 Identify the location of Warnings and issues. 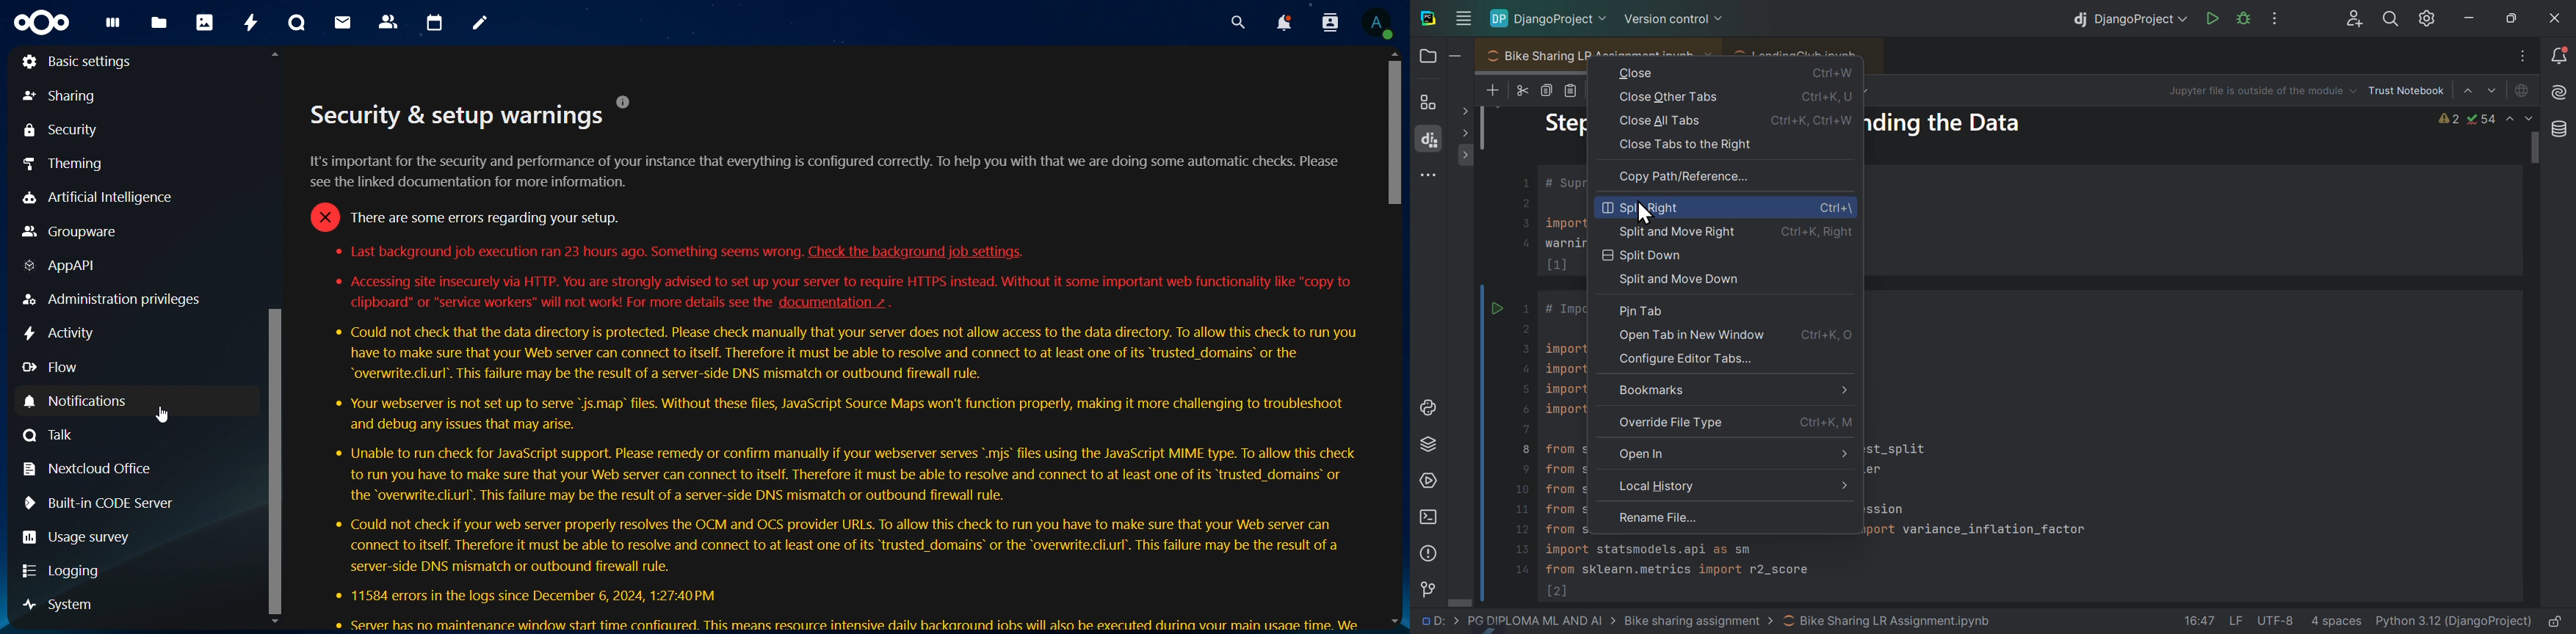
(2474, 119).